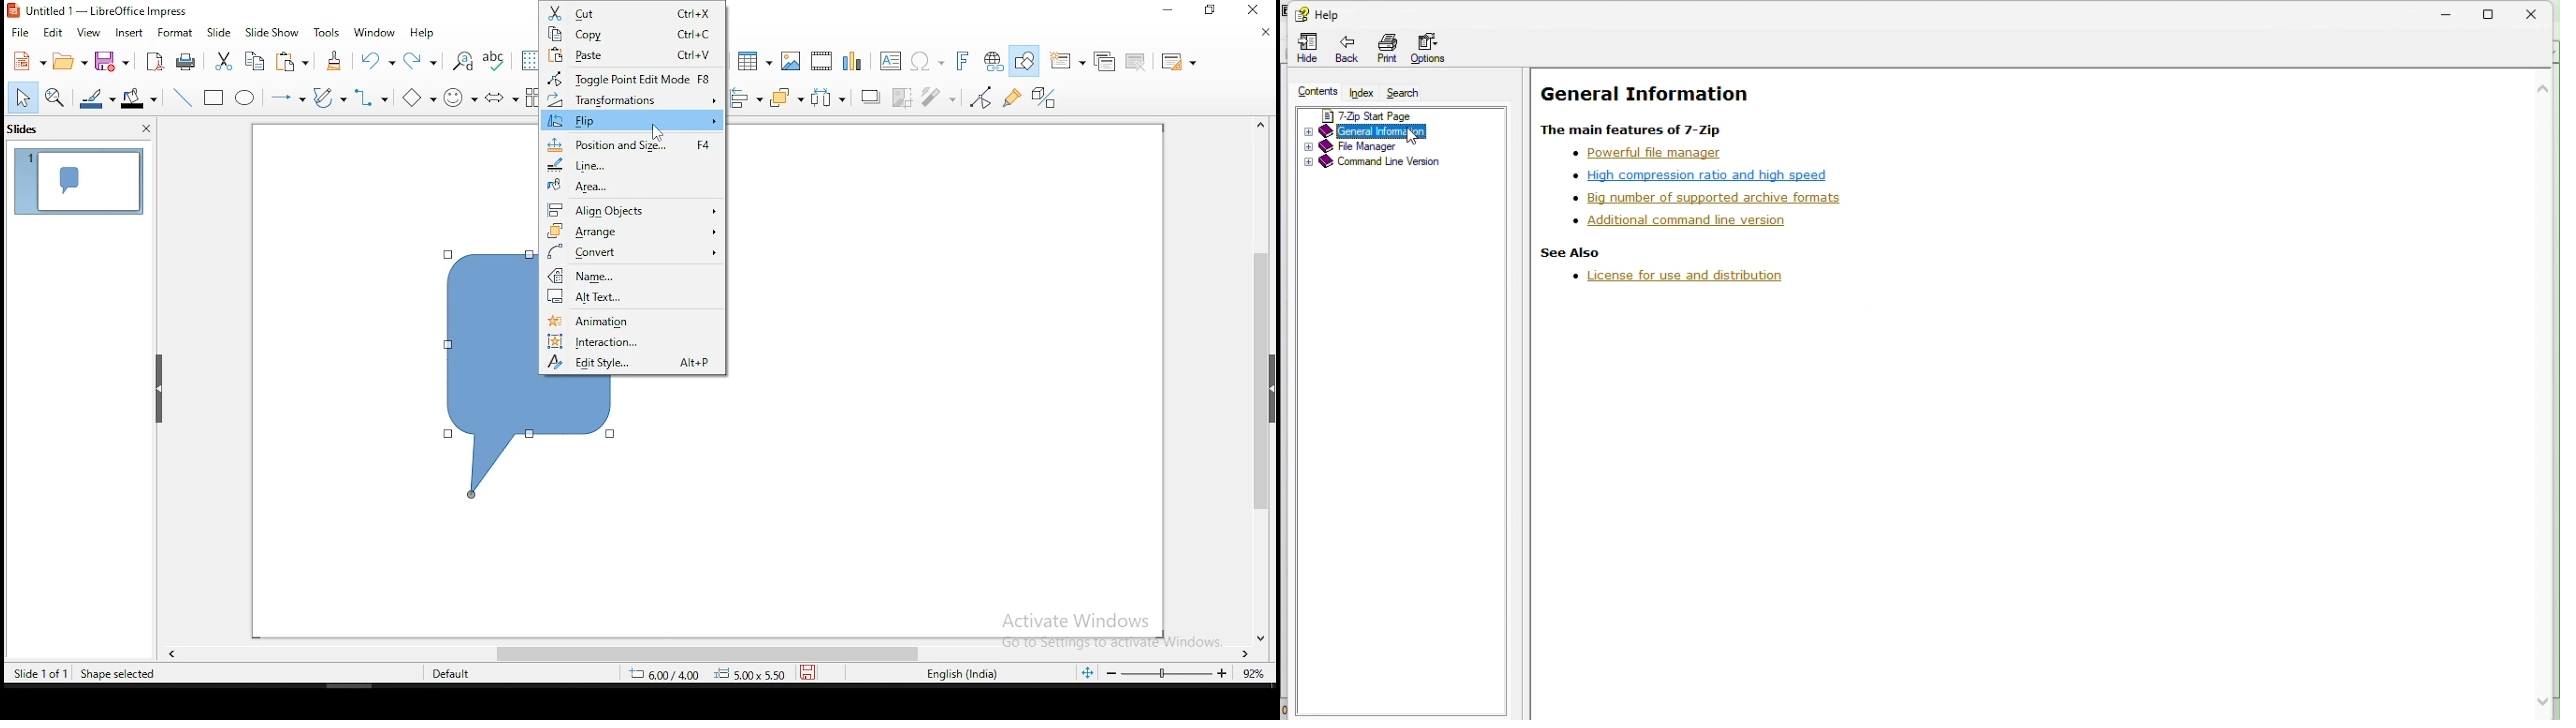 This screenshot has height=728, width=2576. What do you see at coordinates (1647, 153) in the screenshot?
I see `Powerful file manager ` at bounding box center [1647, 153].